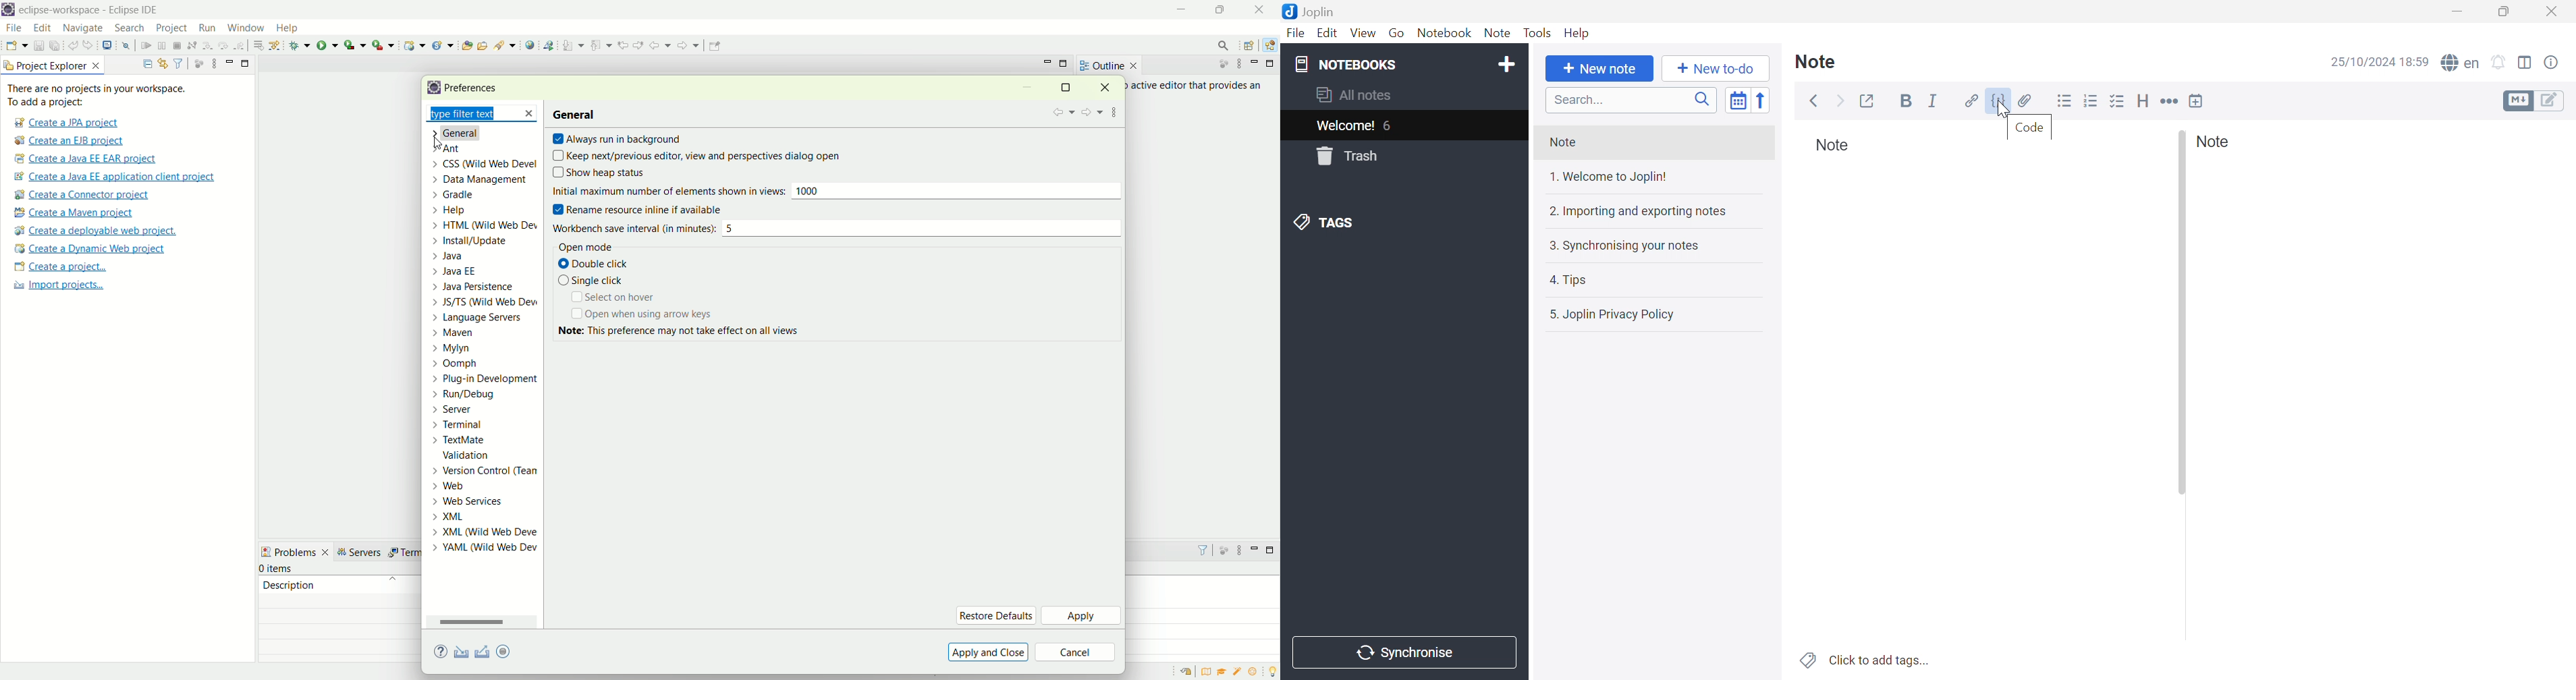 This screenshot has height=700, width=2576. I want to click on web, so click(484, 487).